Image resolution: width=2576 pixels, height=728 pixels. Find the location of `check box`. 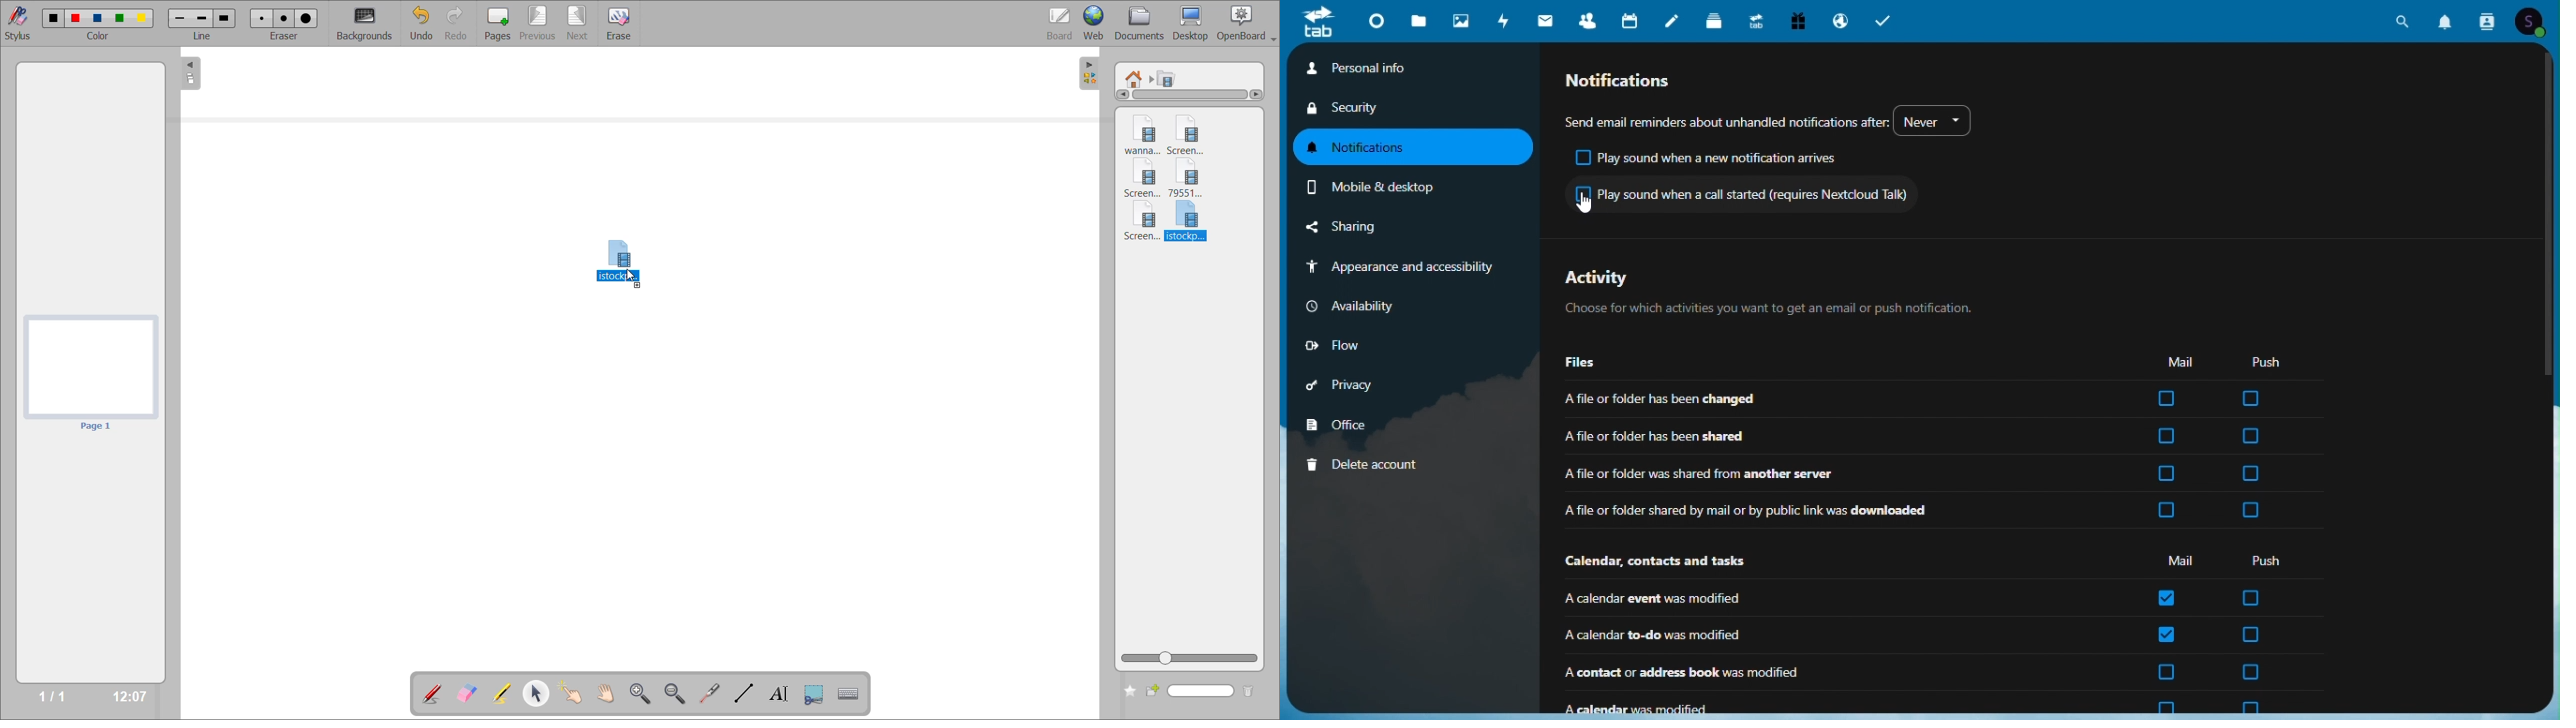

check box is located at coordinates (2165, 707).